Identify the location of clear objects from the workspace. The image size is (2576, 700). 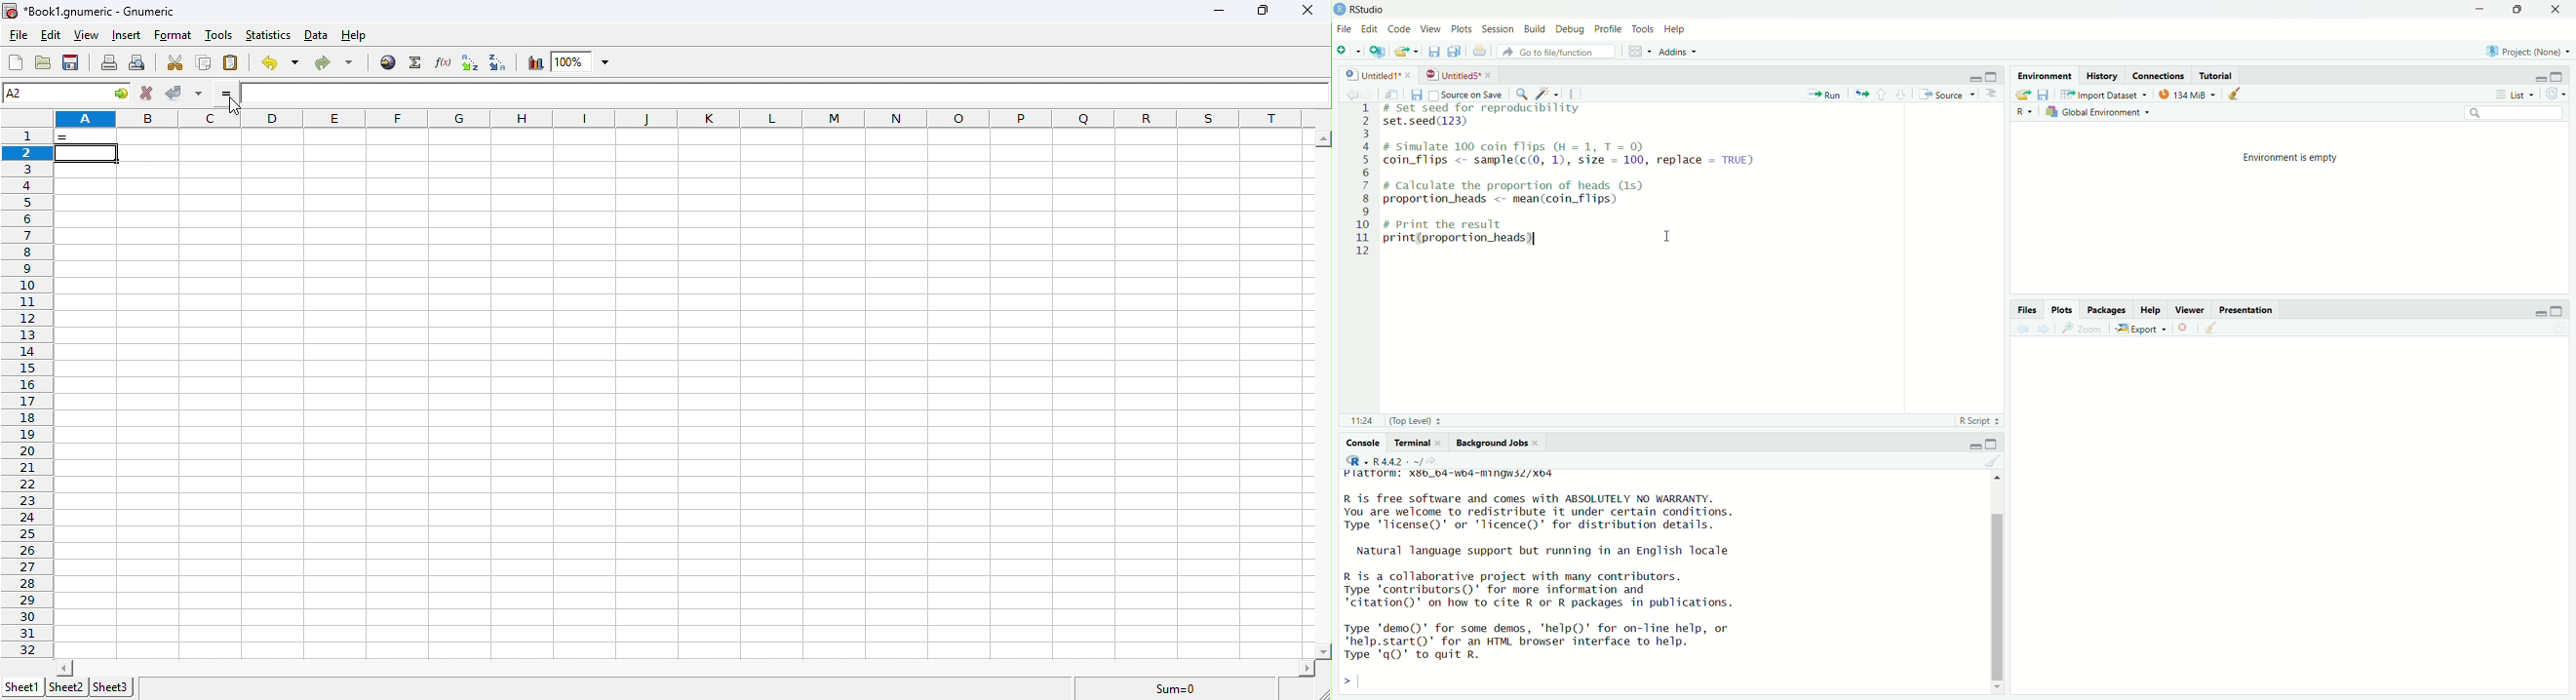
(2238, 94).